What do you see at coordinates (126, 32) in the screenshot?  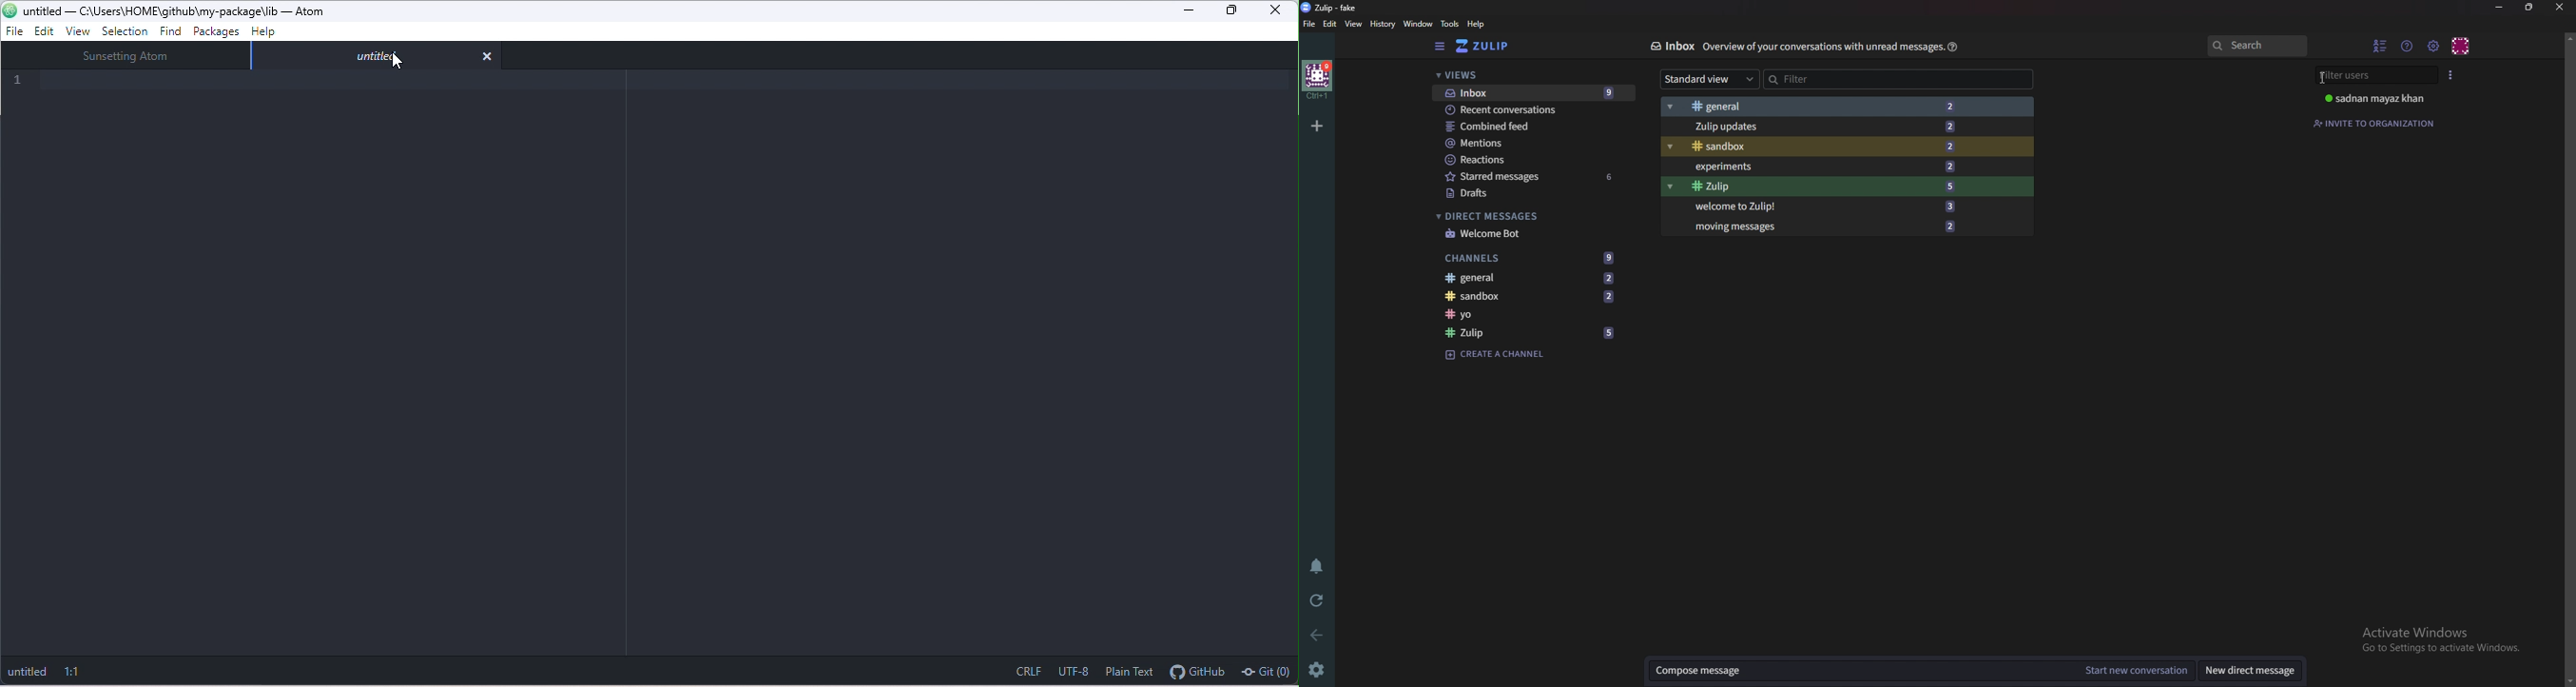 I see `selection` at bounding box center [126, 32].